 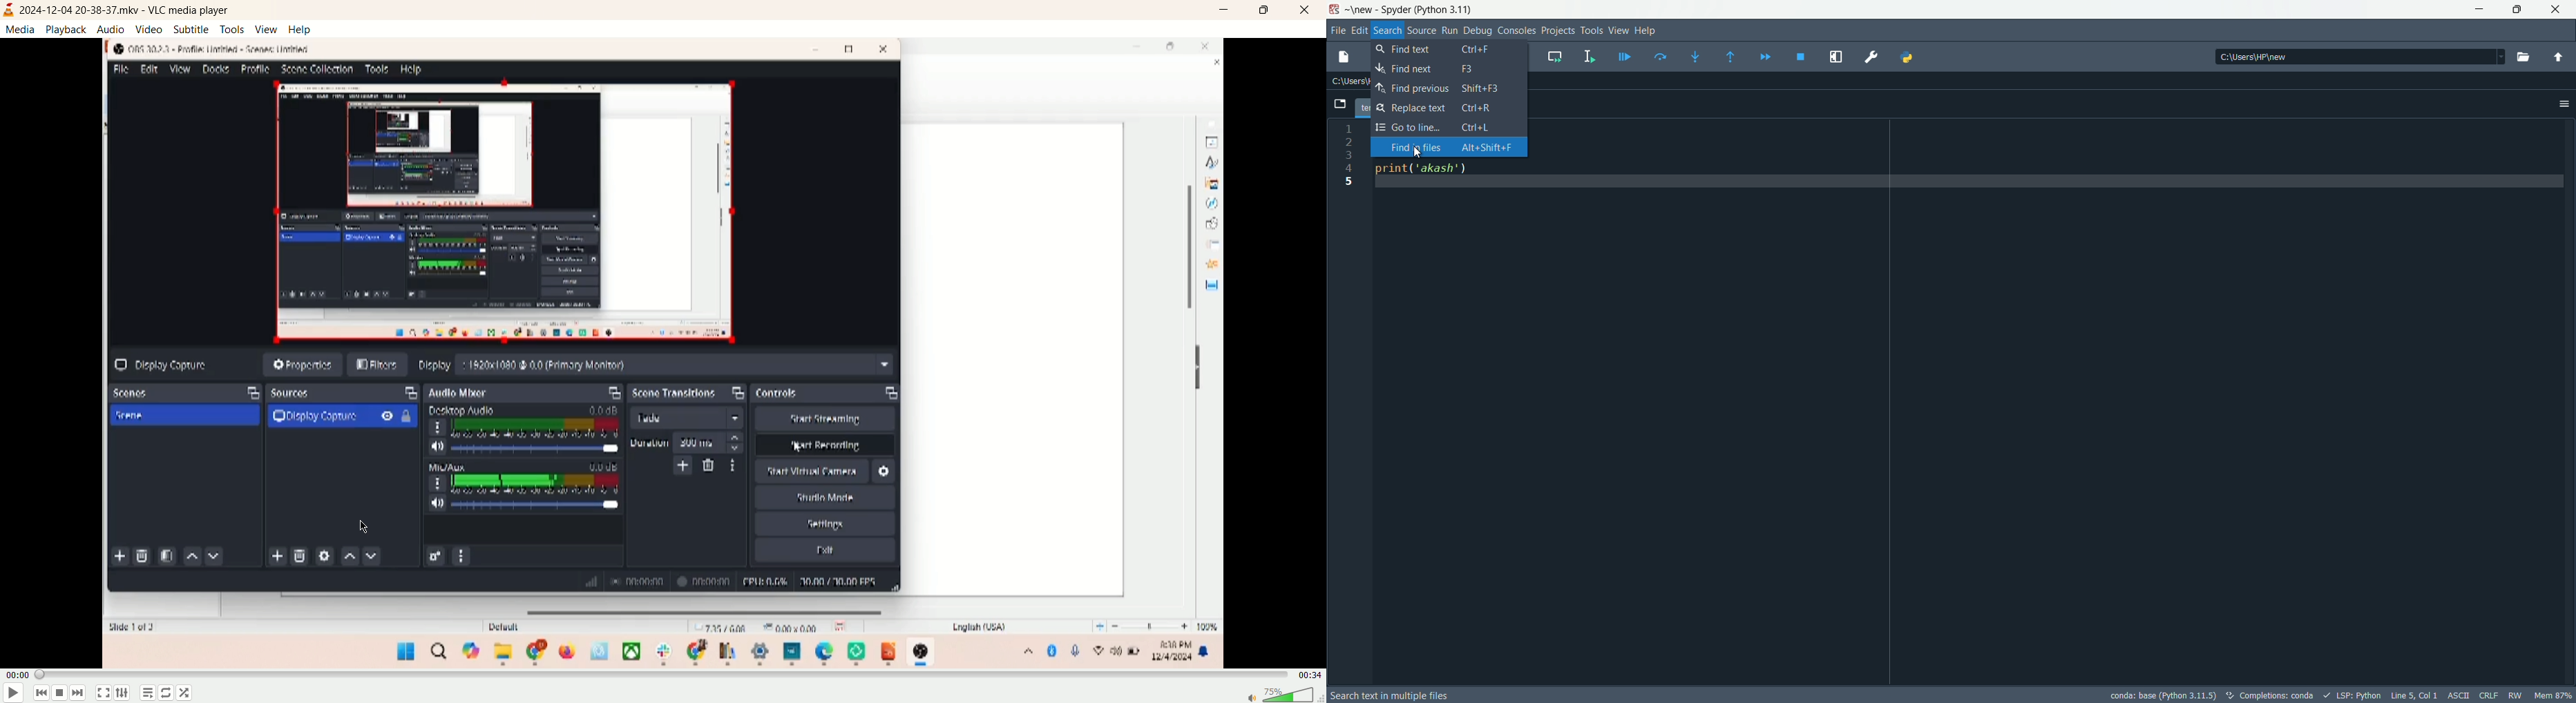 What do you see at coordinates (1625, 57) in the screenshot?
I see `debug file` at bounding box center [1625, 57].